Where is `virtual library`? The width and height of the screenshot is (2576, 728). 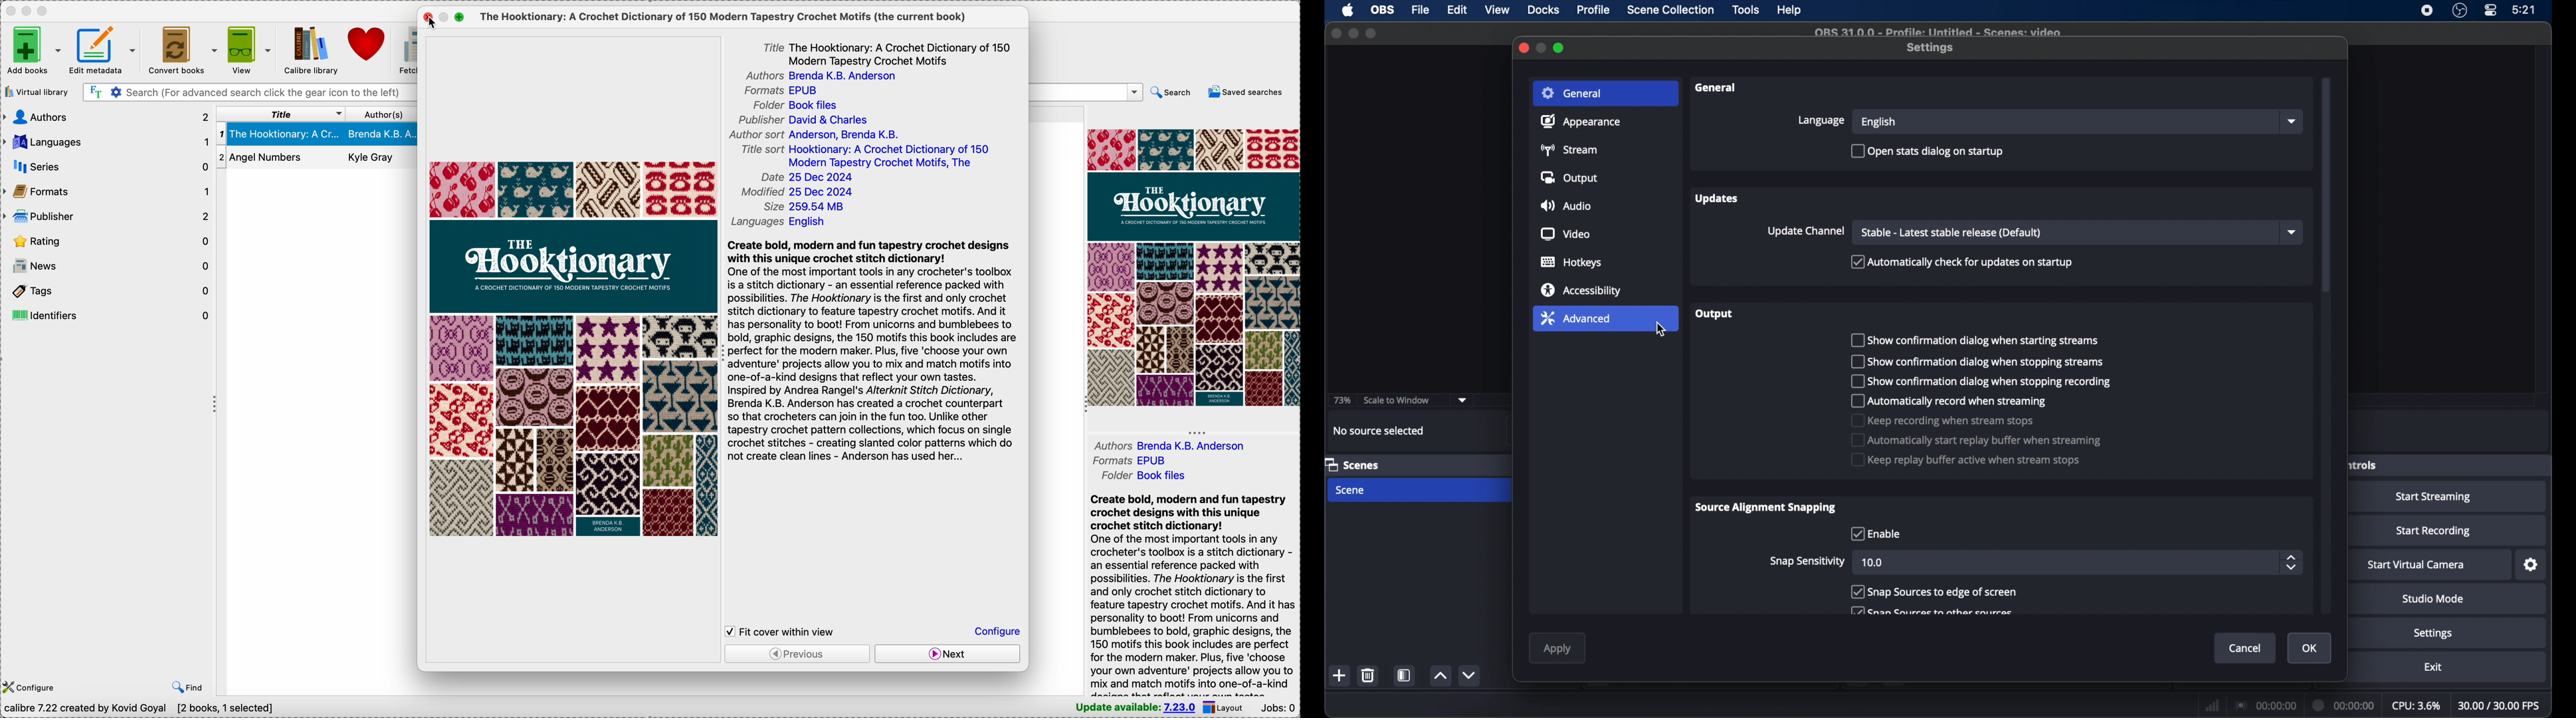 virtual library is located at coordinates (36, 91).